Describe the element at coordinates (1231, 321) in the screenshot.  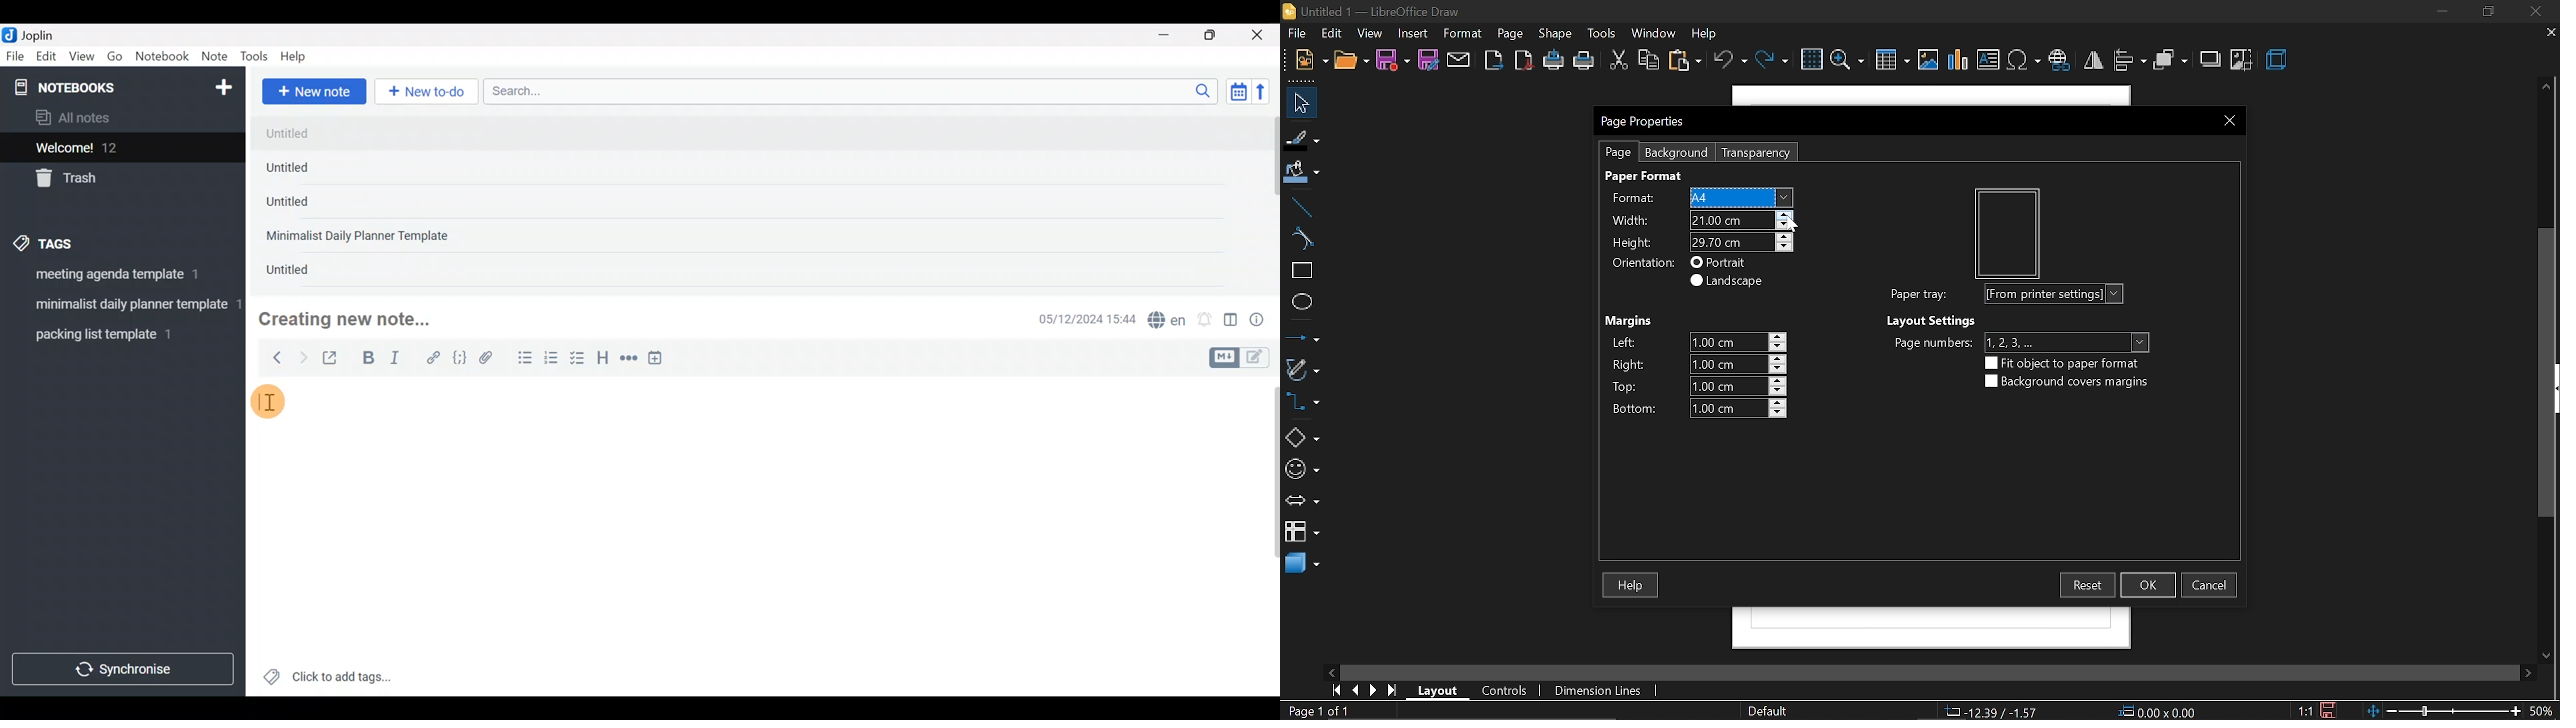
I see `Toggle editor layout` at that location.